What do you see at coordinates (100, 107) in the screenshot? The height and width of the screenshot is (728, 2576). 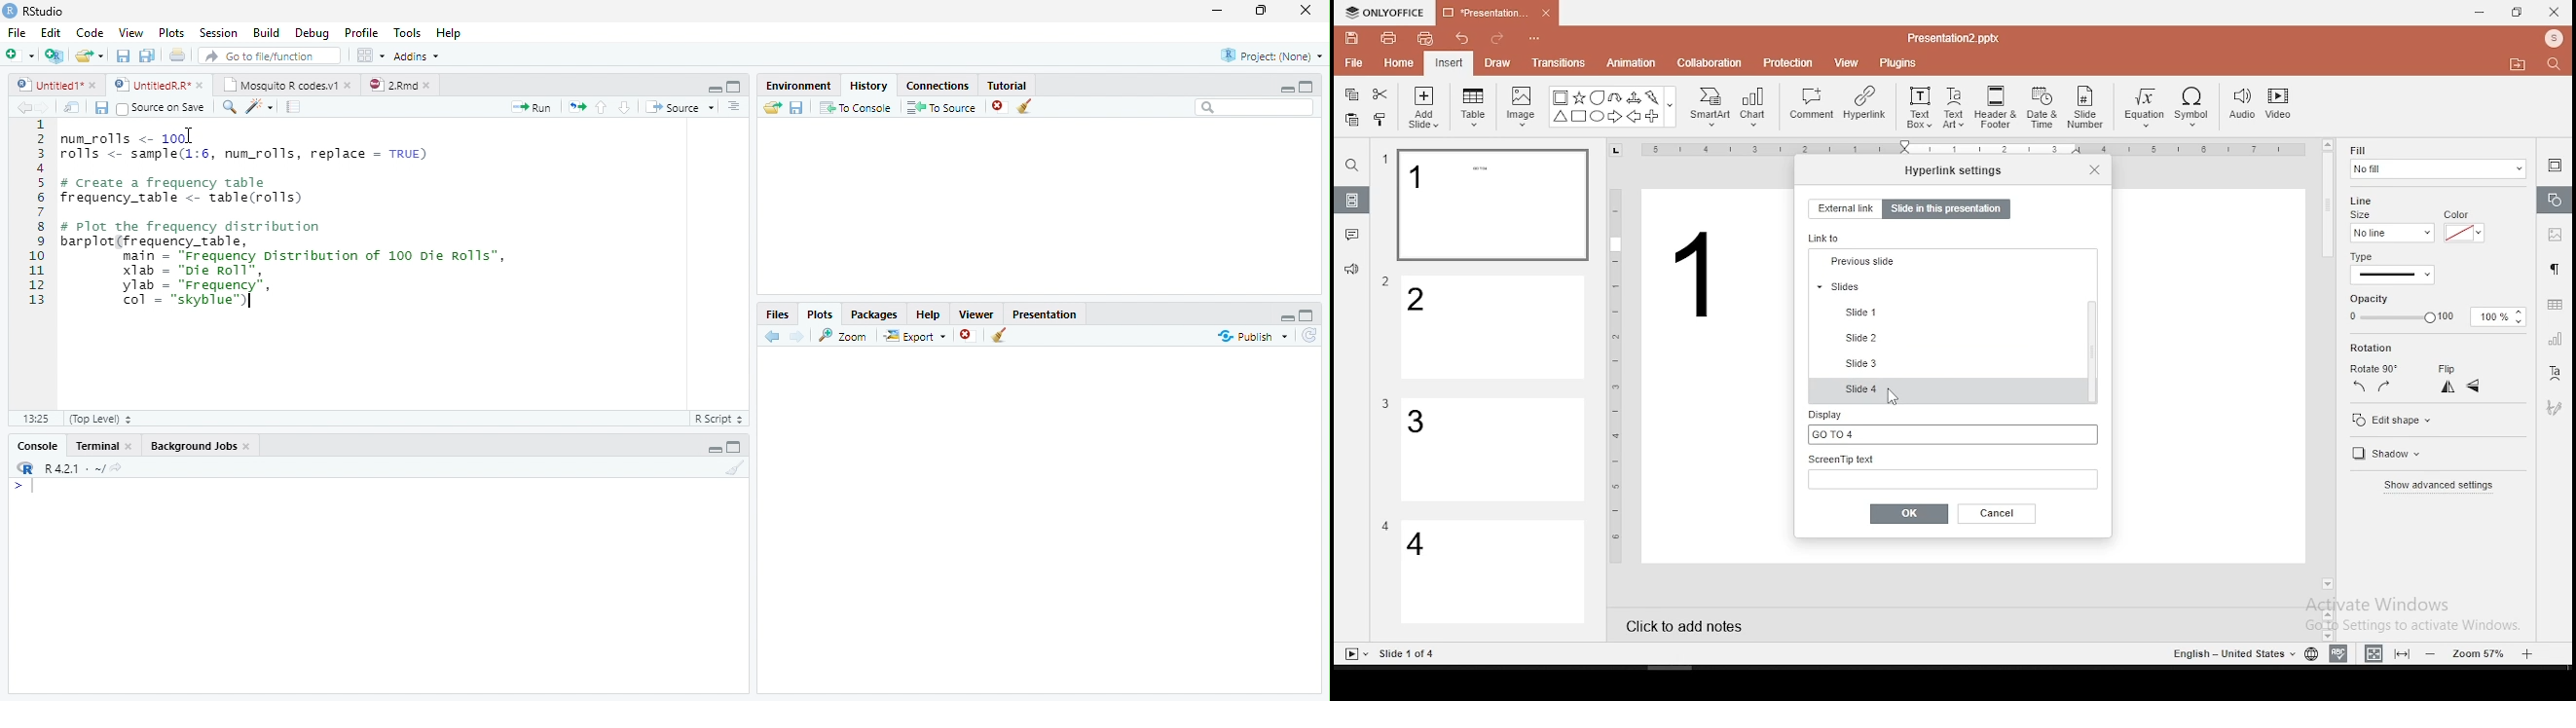 I see `Save` at bounding box center [100, 107].